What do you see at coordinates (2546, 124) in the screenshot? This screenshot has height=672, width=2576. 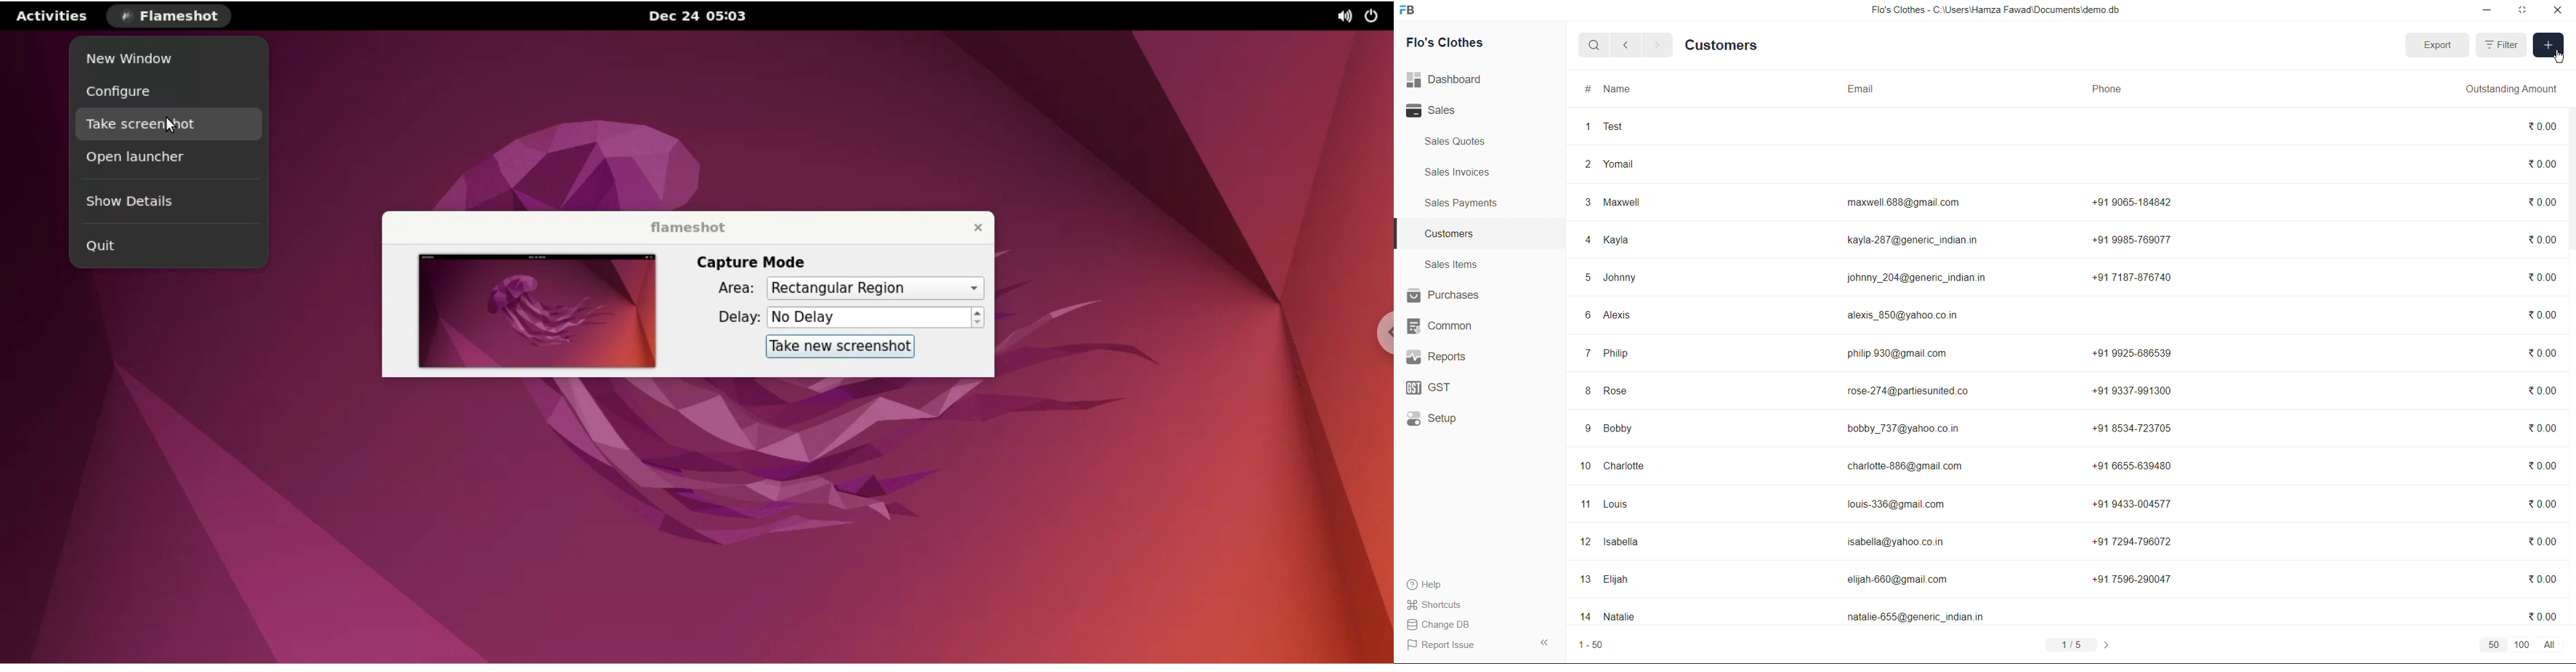 I see `0.00` at bounding box center [2546, 124].